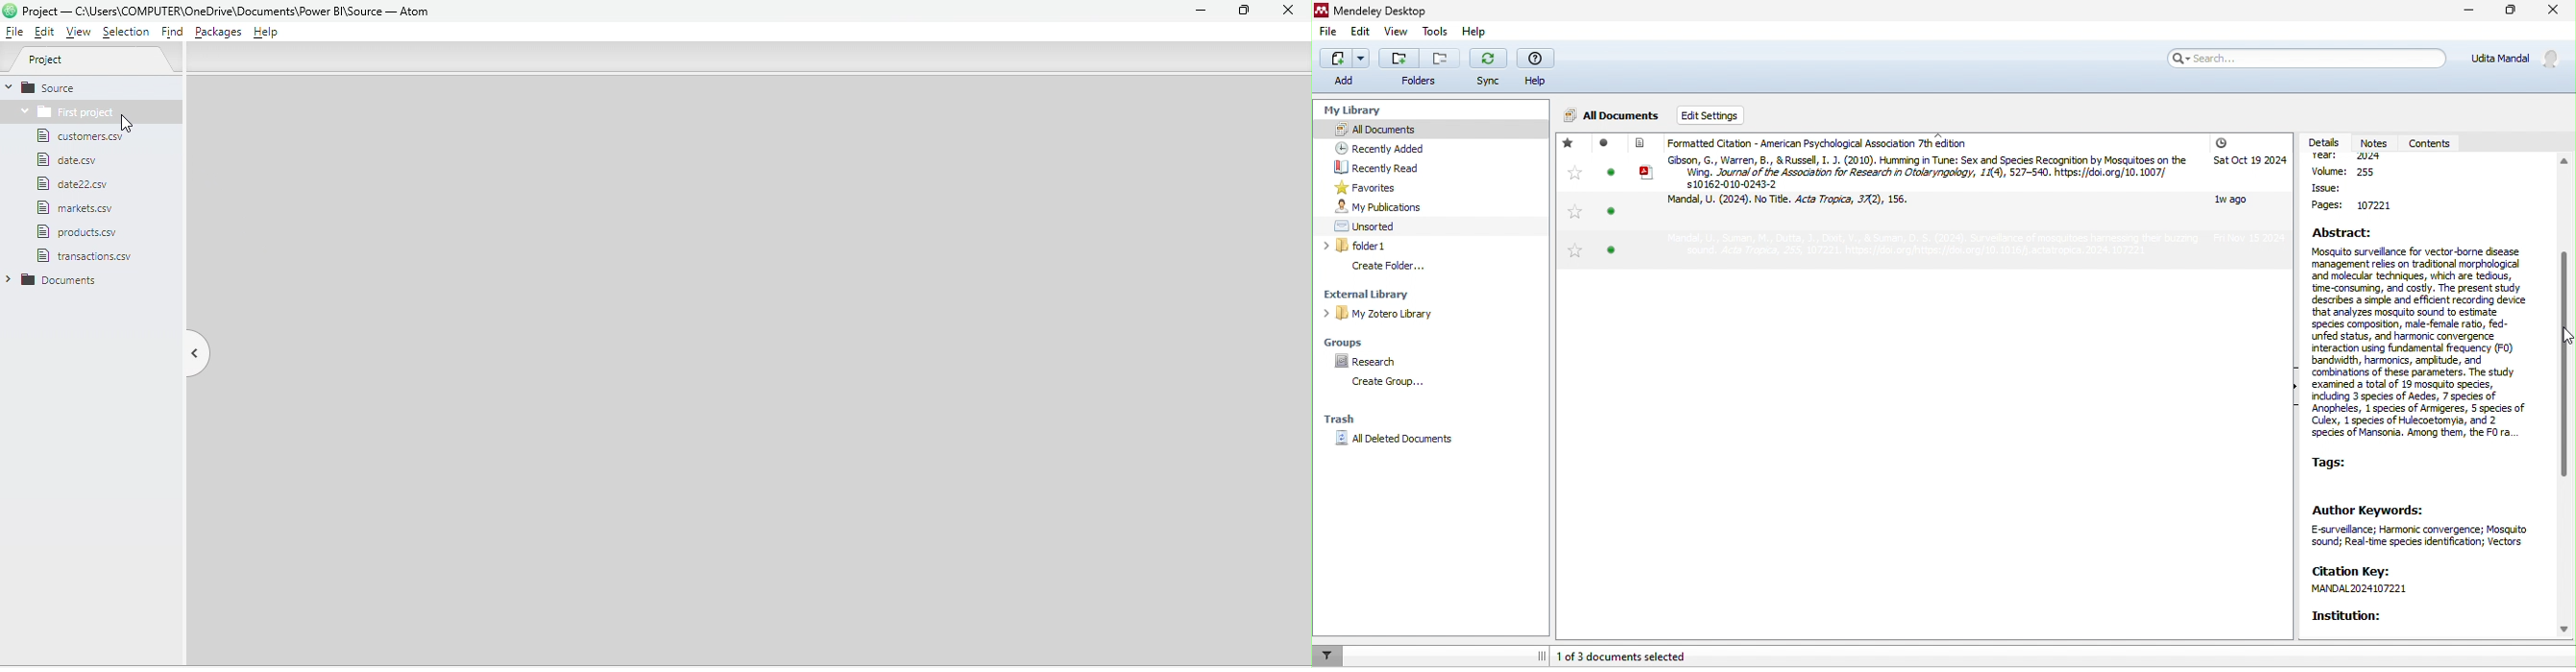 This screenshot has height=672, width=2576. What do you see at coordinates (1344, 67) in the screenshot?
I see `add` at bounding box center [1344, 67].